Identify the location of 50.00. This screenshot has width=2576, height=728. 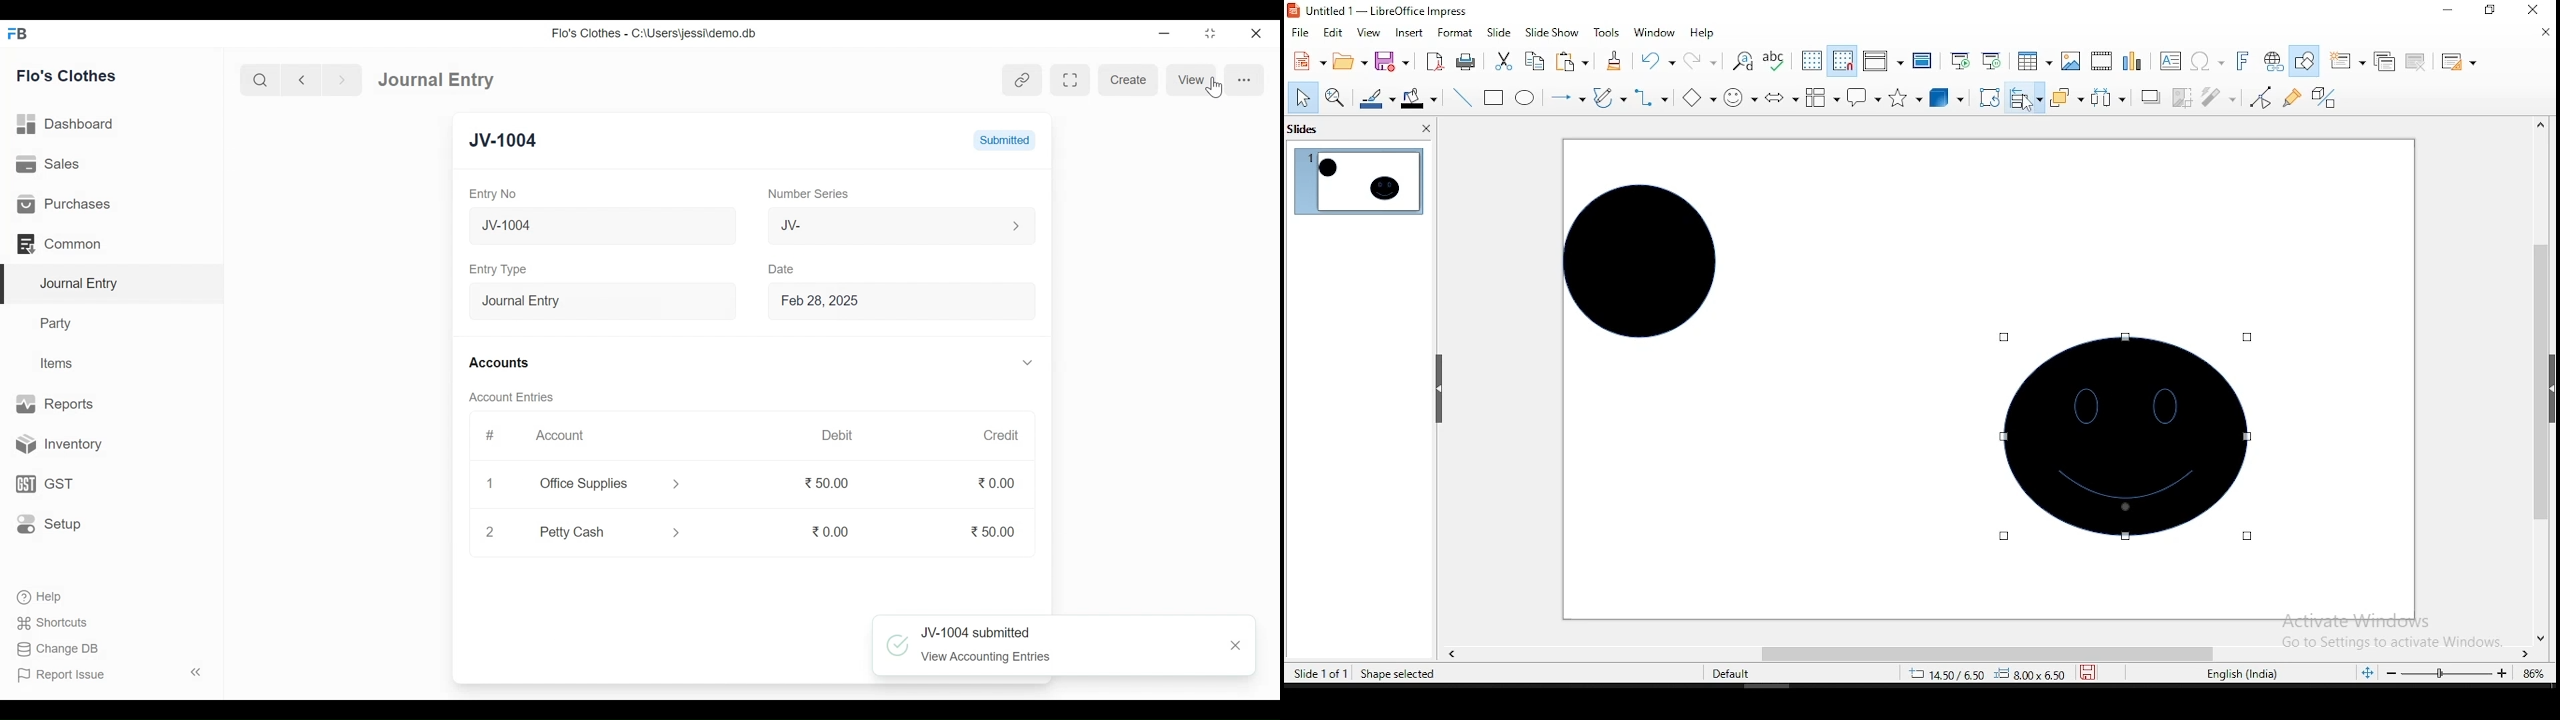
(984, 533).